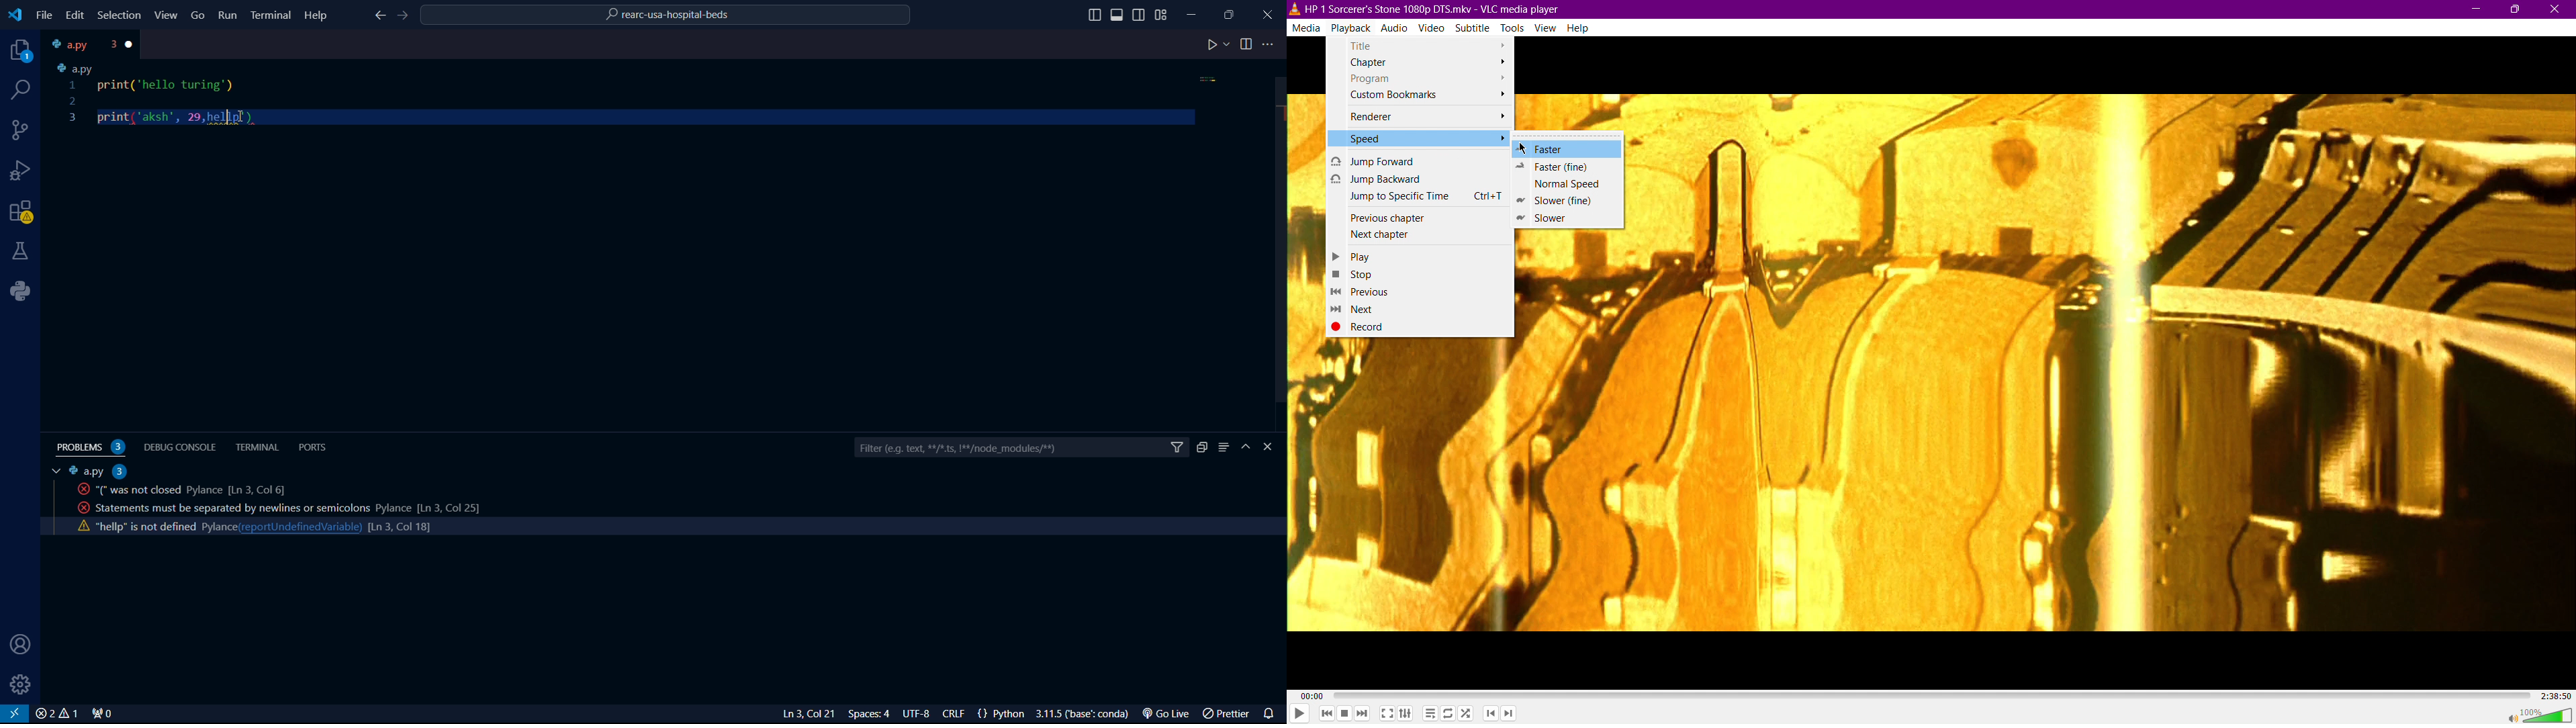 Image resolution: width=2576 pixels, height=728 pixels. What do you see at coordinates (74, 15) in the screenshot?
I see `edit` at bounding box center [74, 15].